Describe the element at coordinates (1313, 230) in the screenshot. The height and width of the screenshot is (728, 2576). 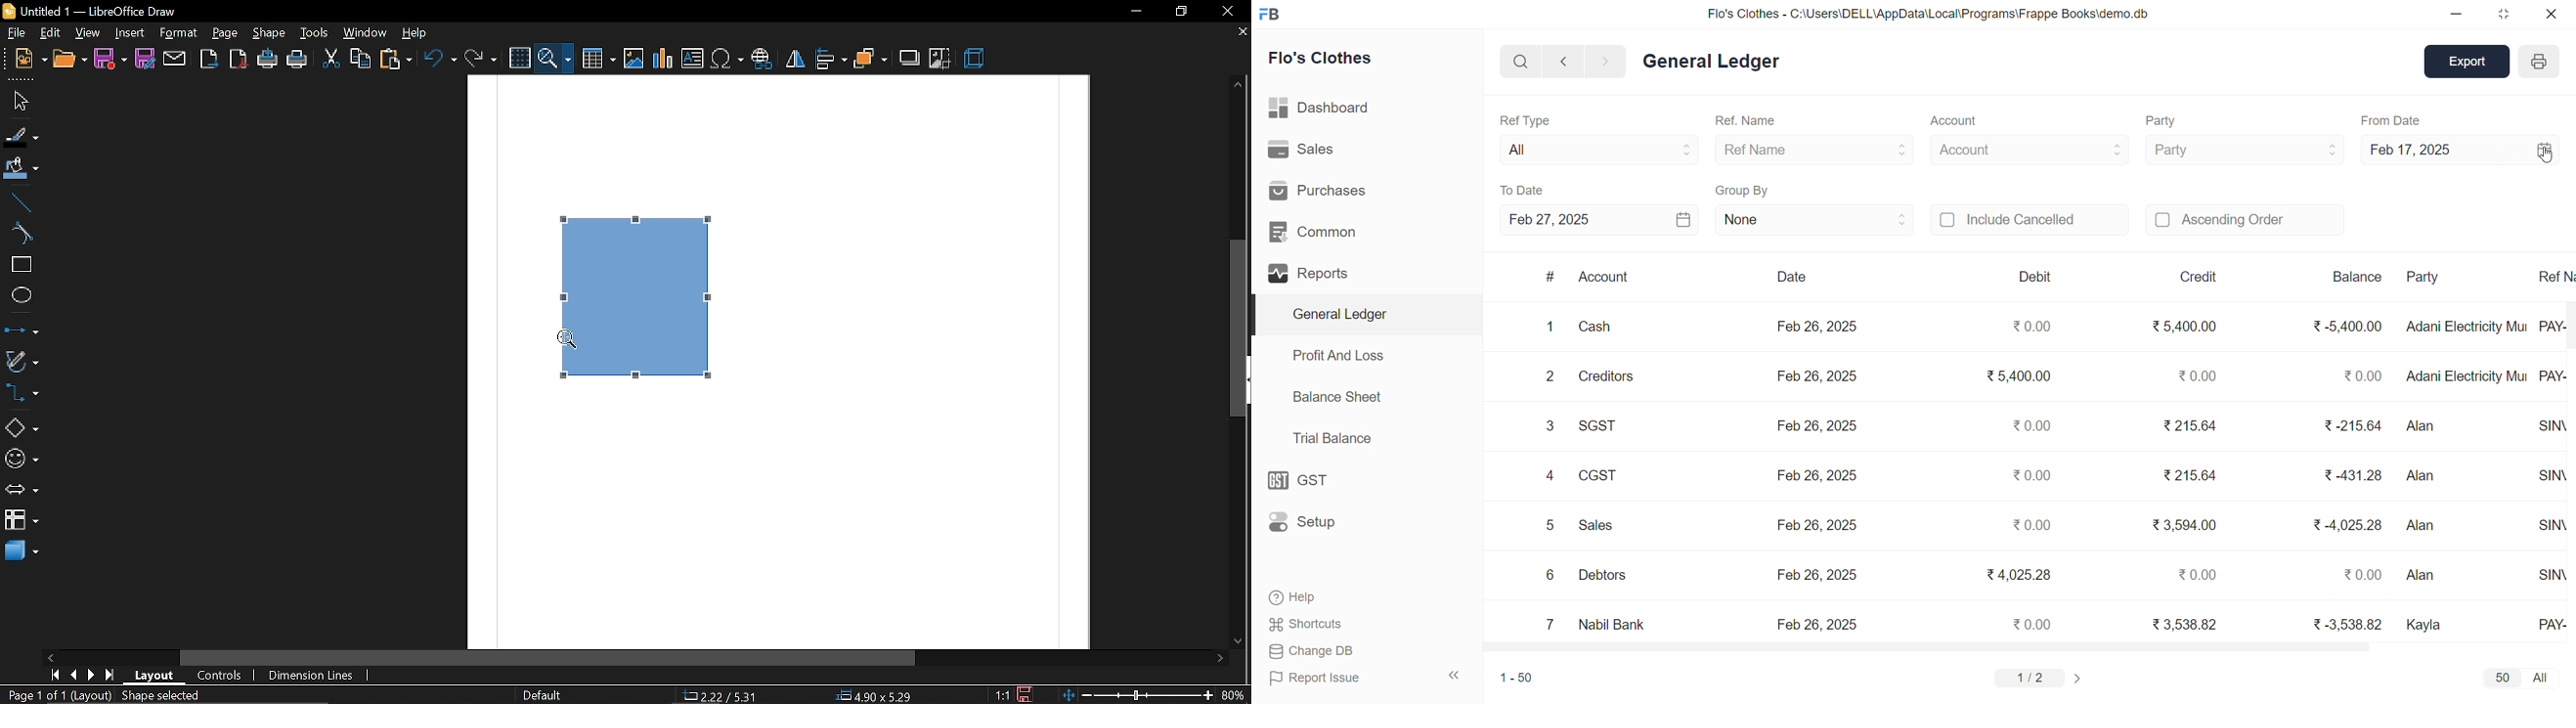
I see `Common` at that location.